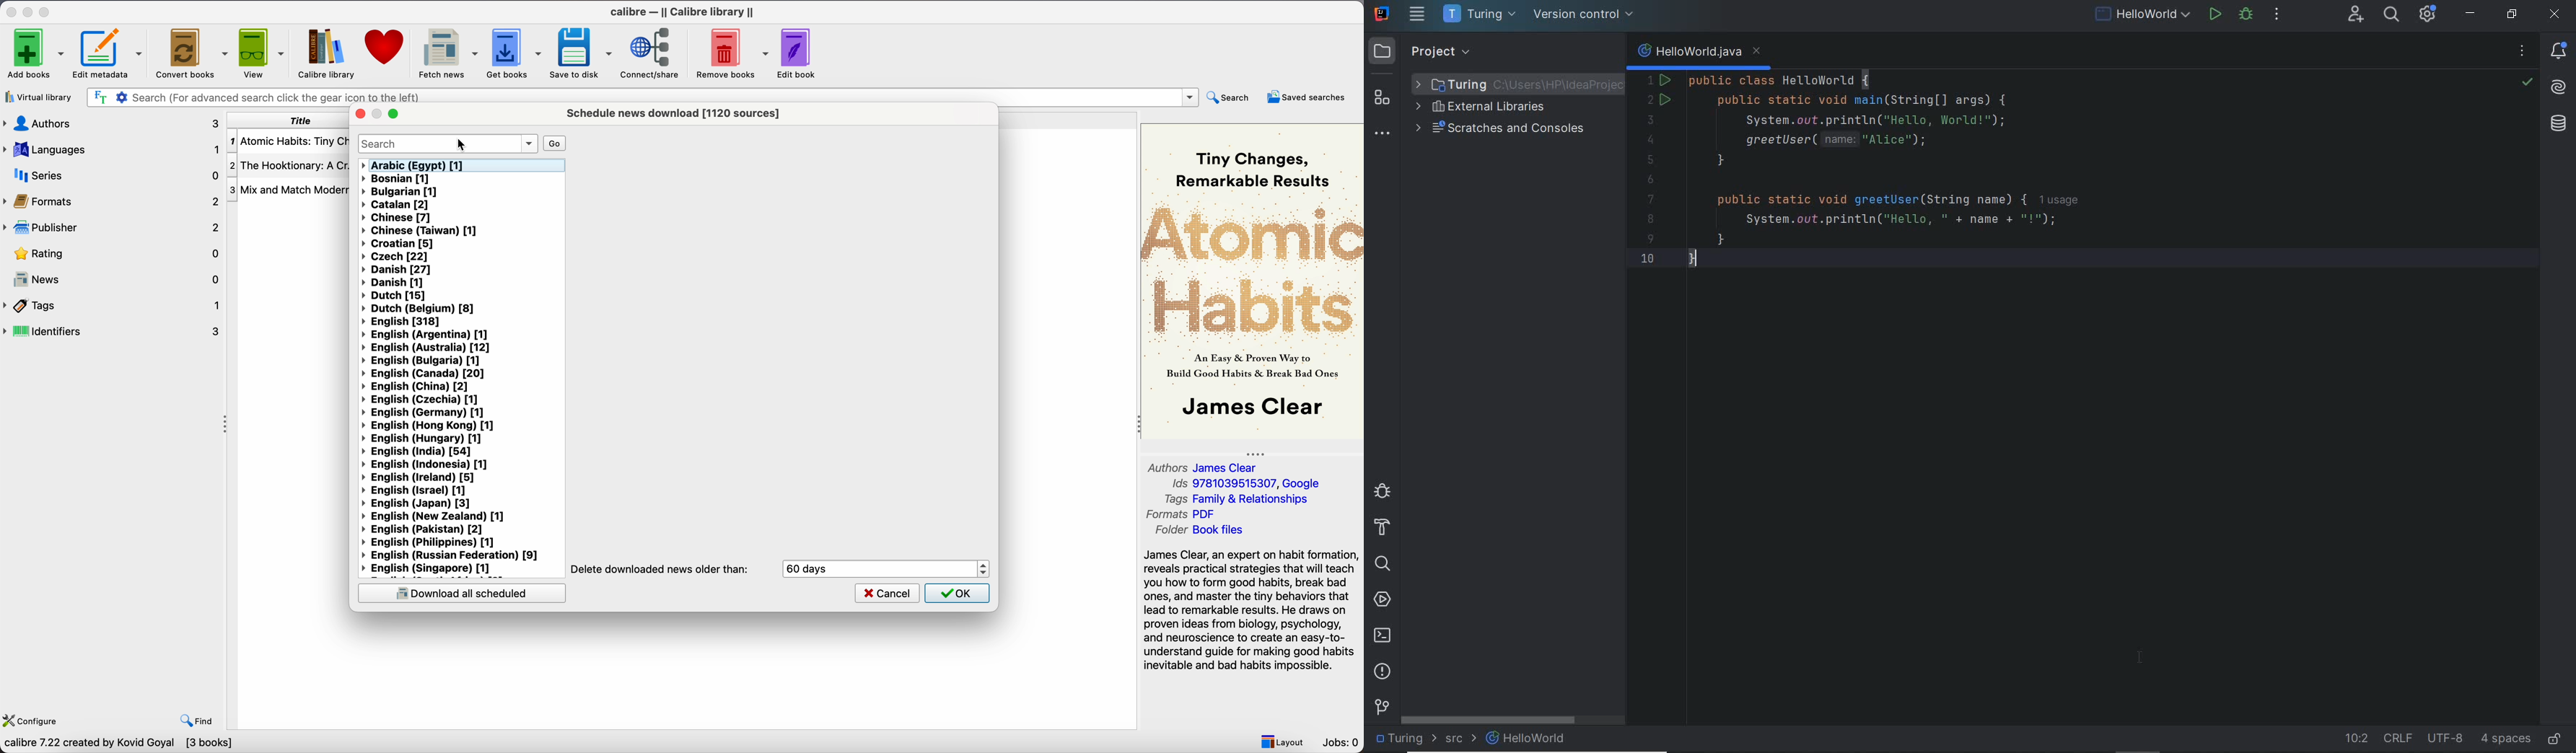  Describe the element at coordinates (112, 175) in the screenshot. I see `series` at that location.